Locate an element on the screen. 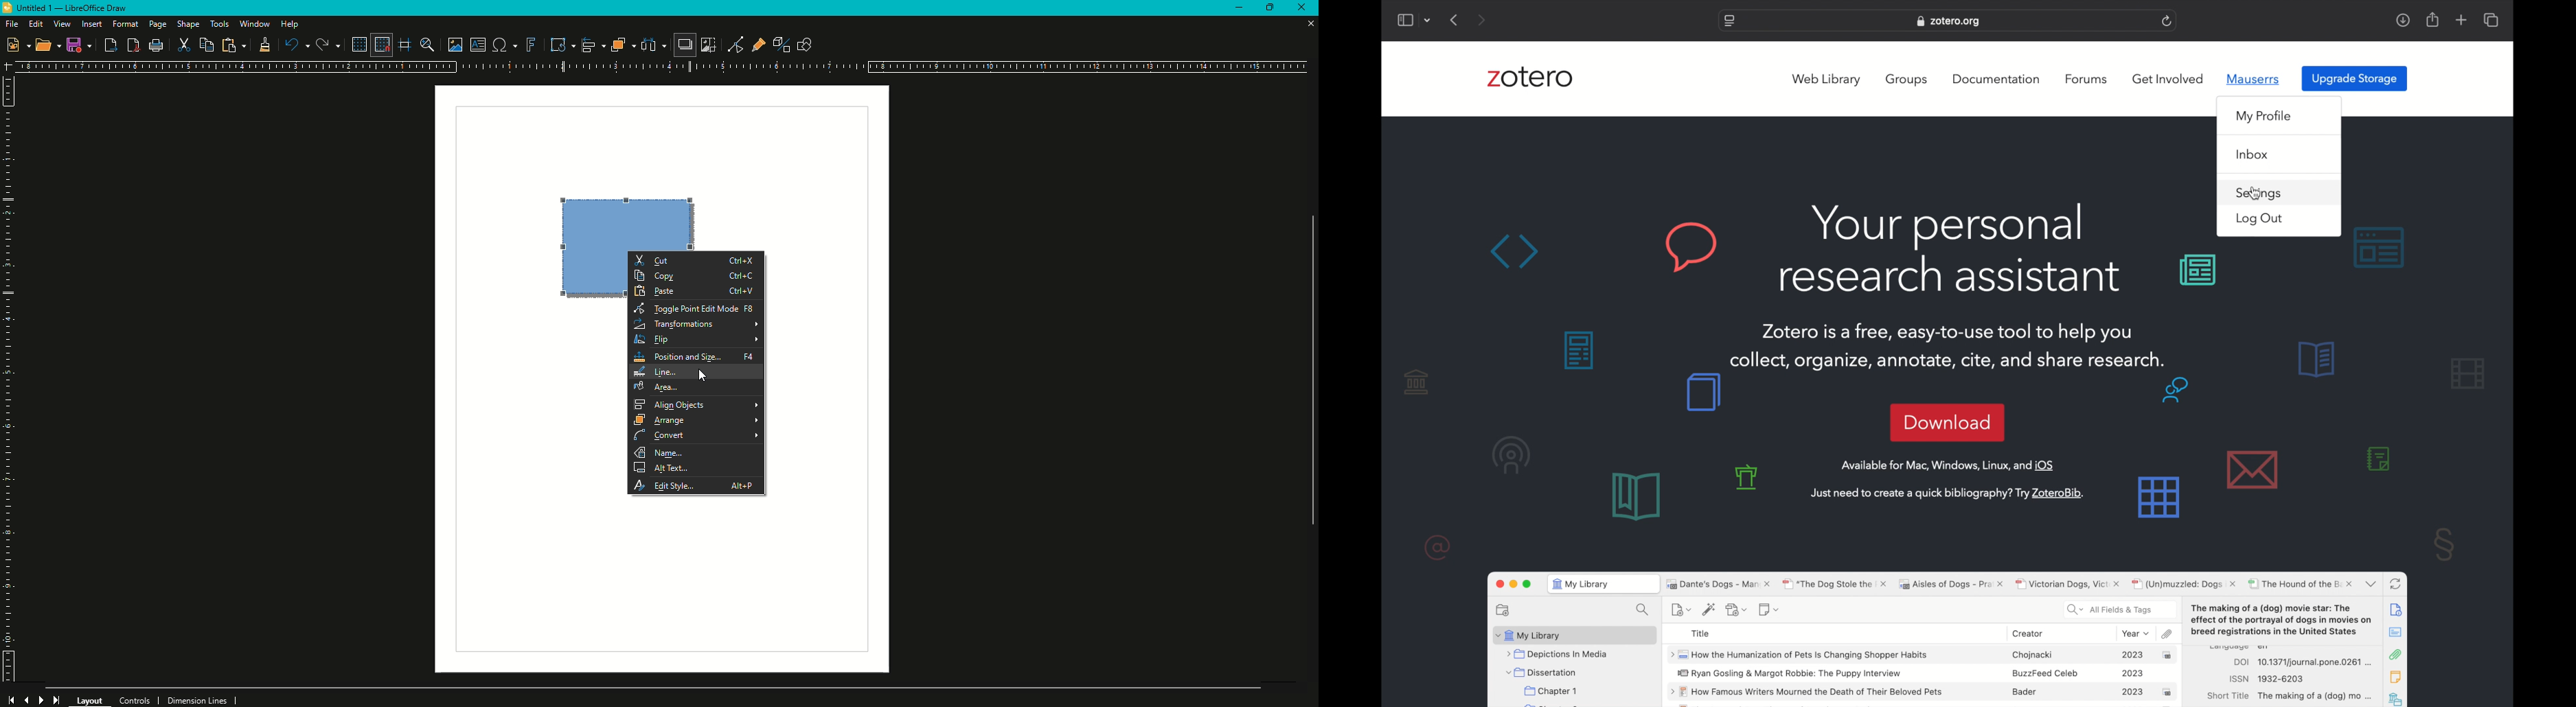 The image size is (2576, 728). Open is located at coordinates (48, 47).